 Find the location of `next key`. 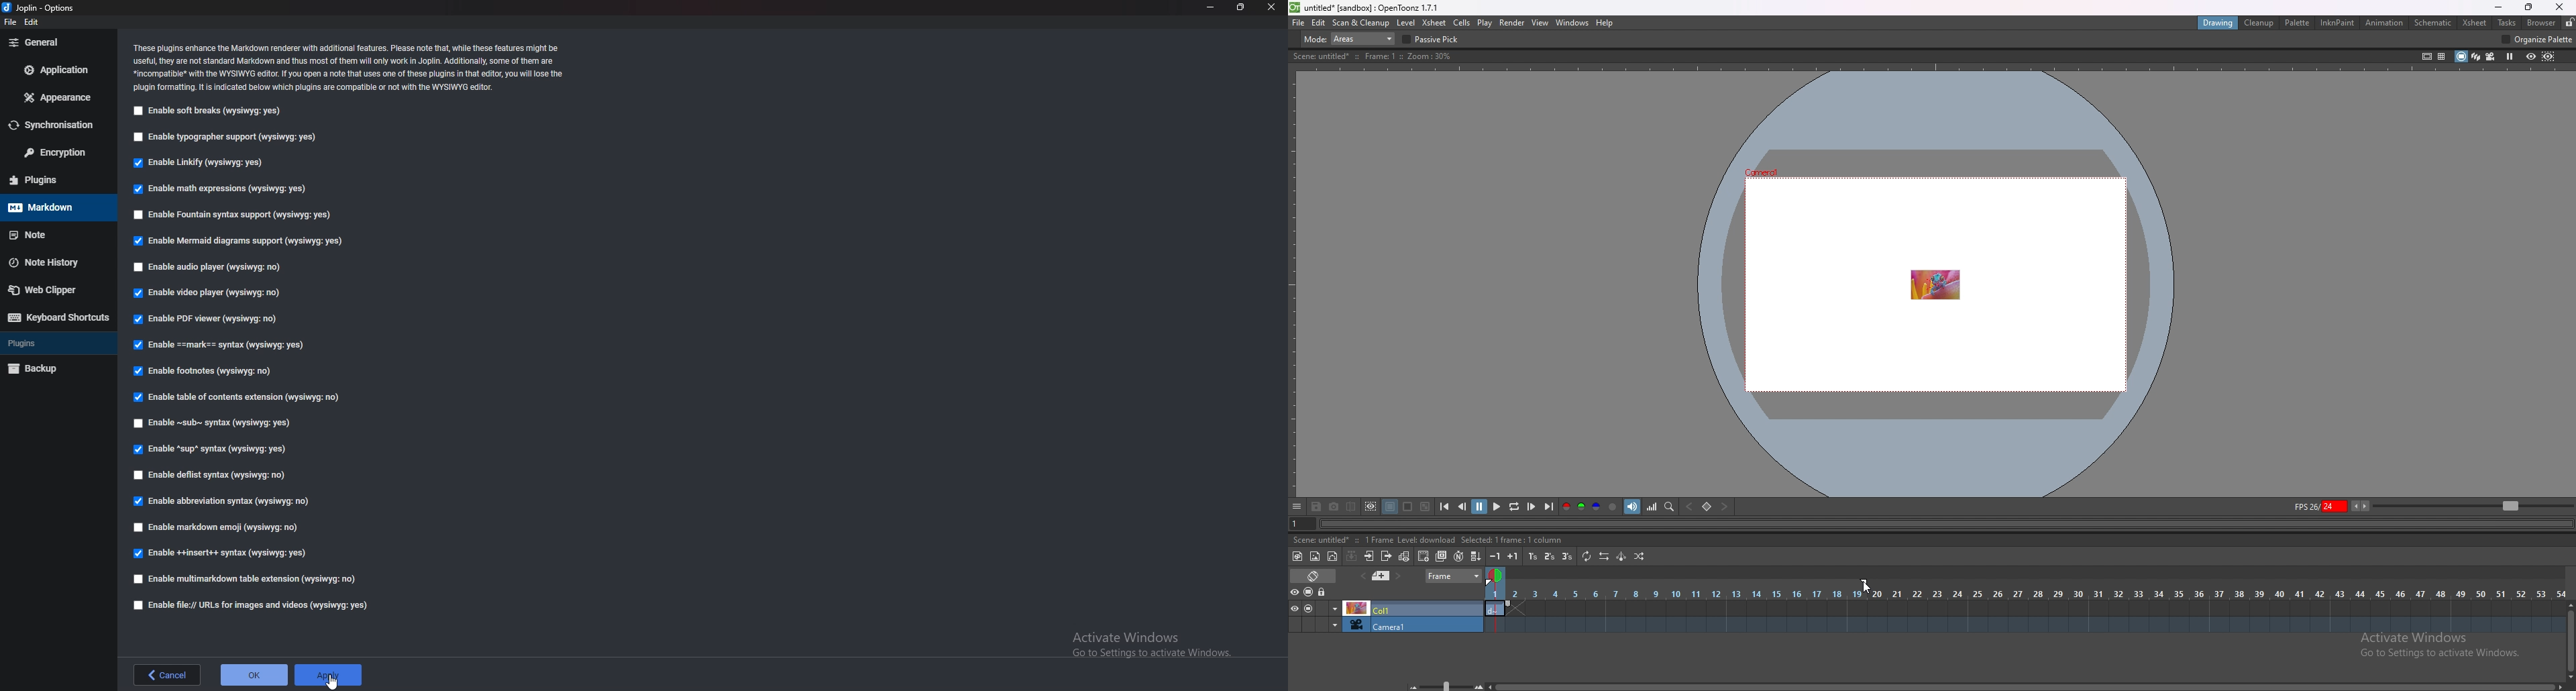

next key is located at coordinates (1723, 506).